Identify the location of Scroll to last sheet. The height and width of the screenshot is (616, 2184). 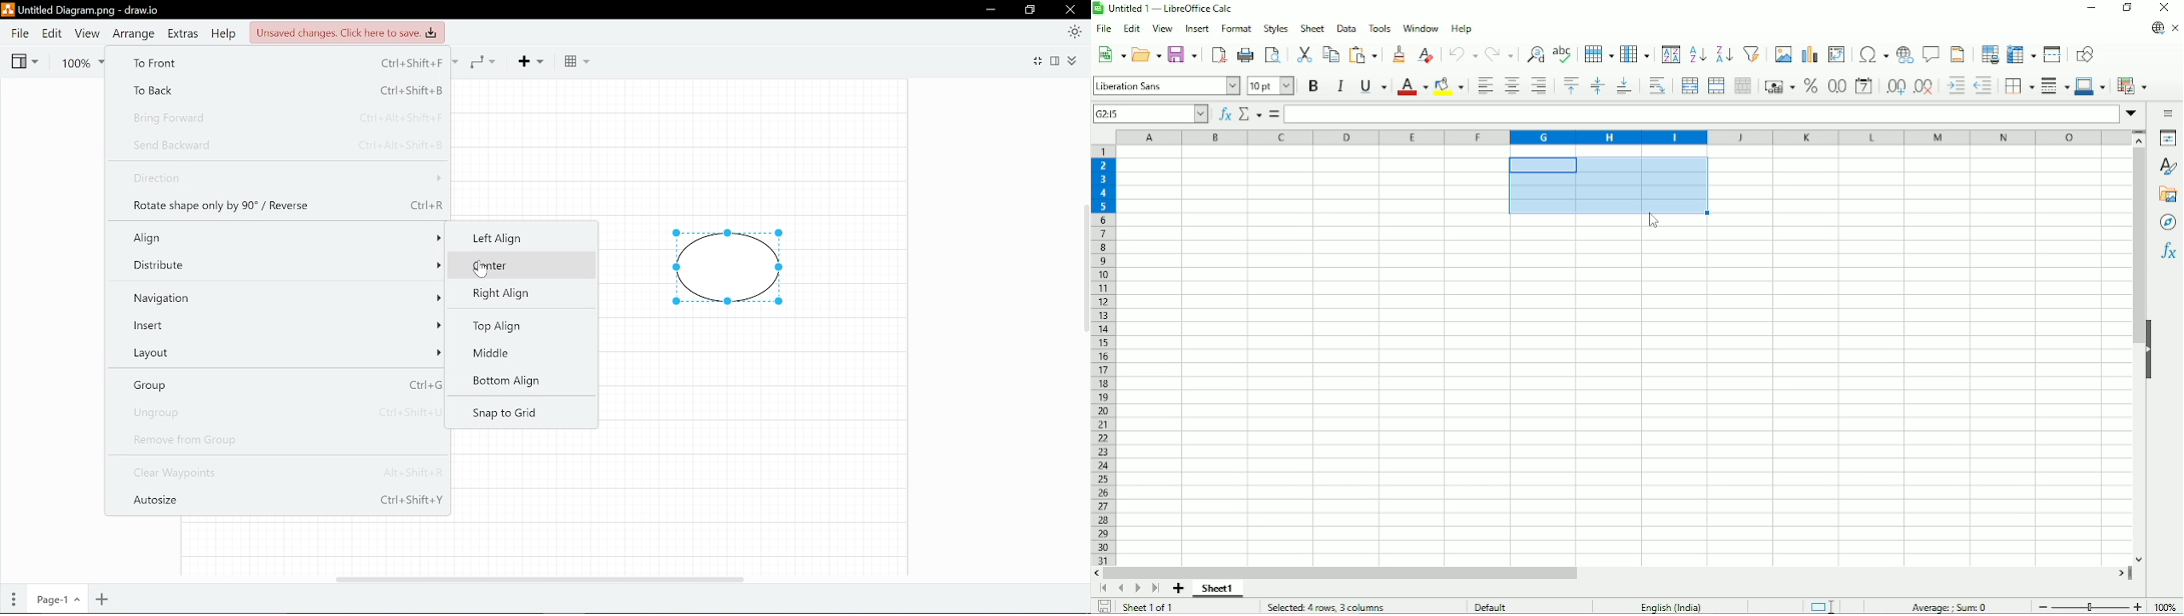
(1155, 589).